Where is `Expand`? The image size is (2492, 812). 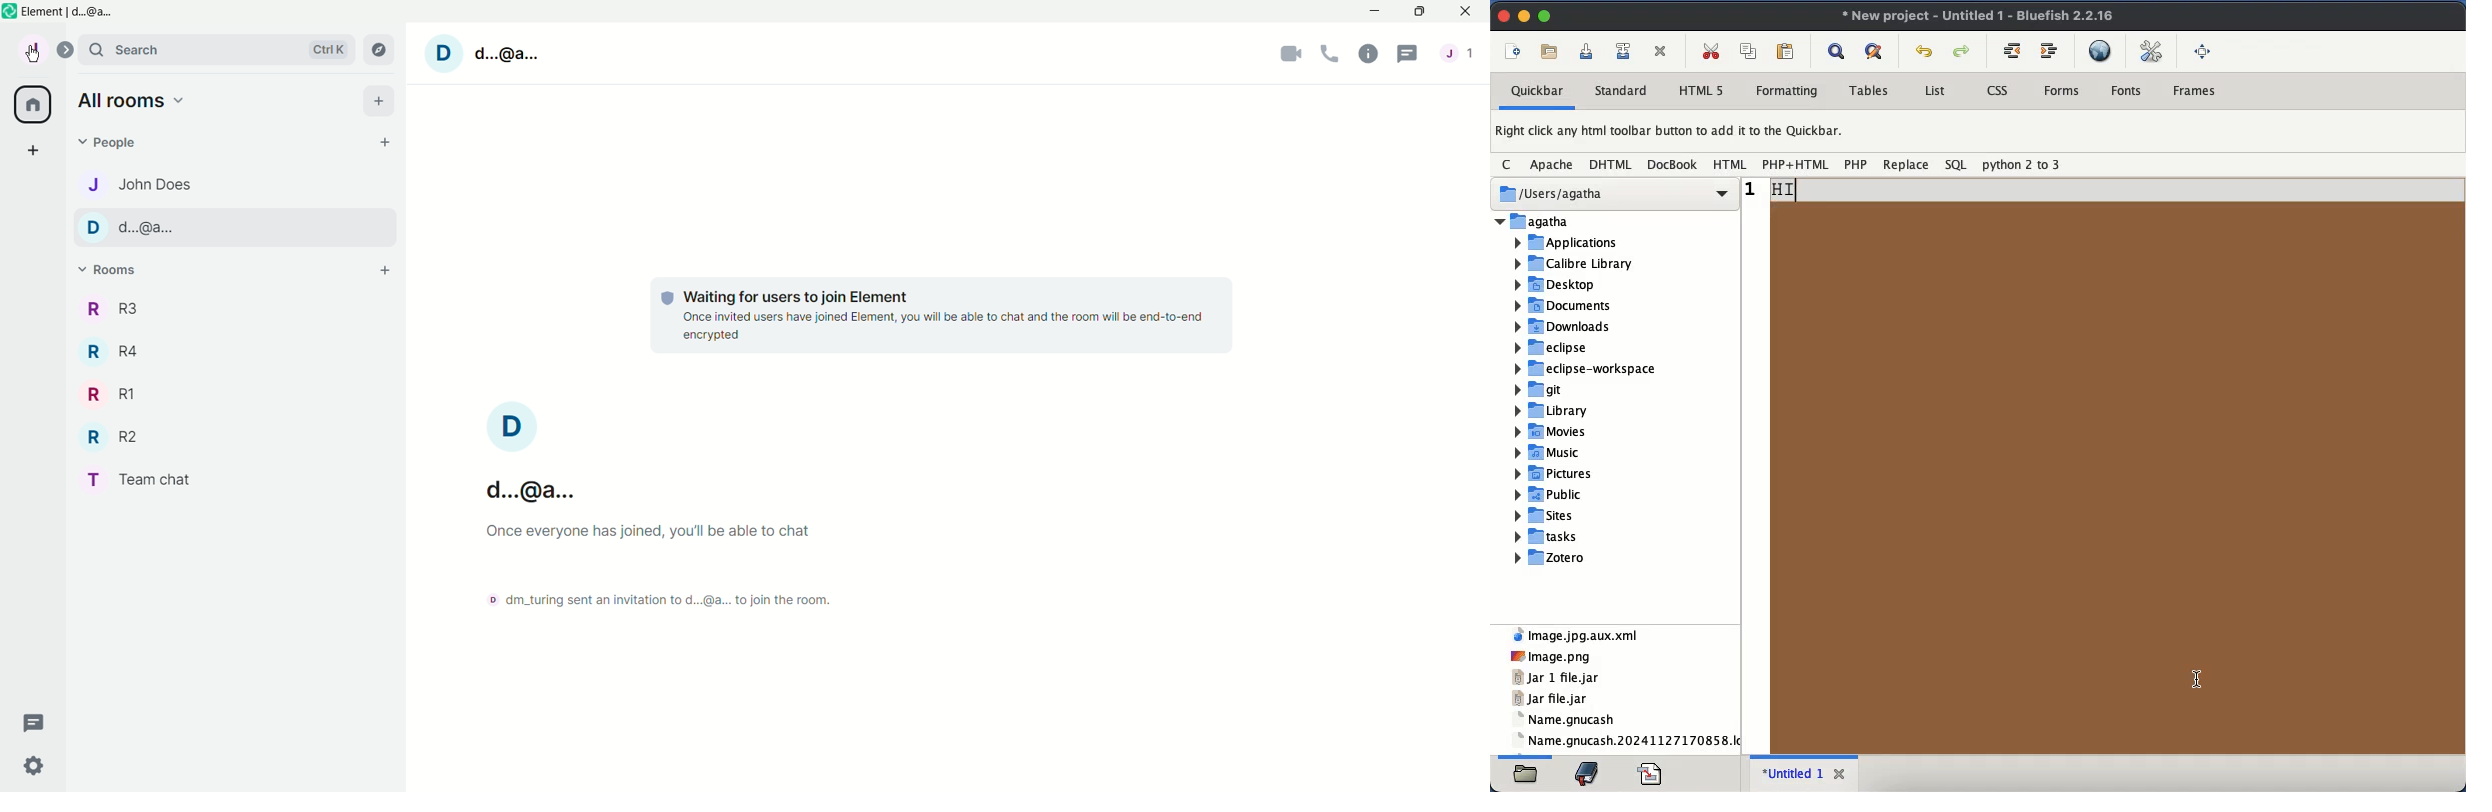
Expand is located at coordinates (65, 50).